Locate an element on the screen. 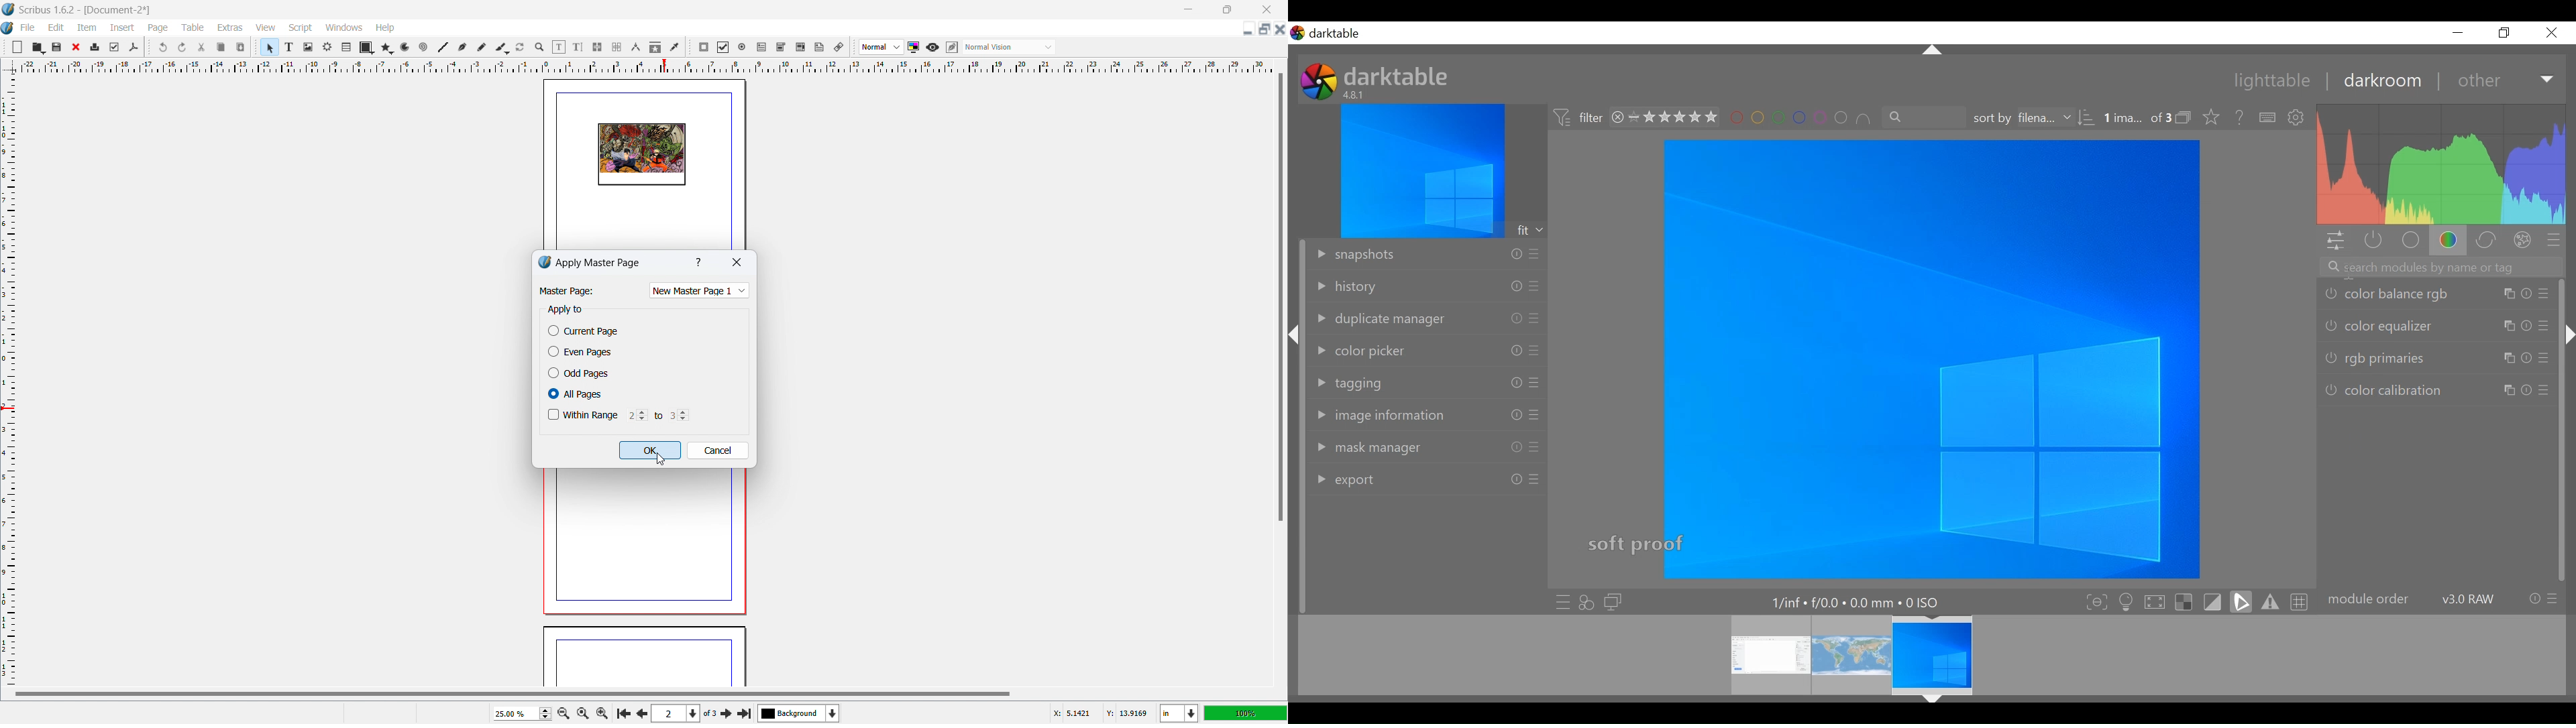 This screenshot has height=728, width=2576. caligraphic line is located at coordinates (502, 48).